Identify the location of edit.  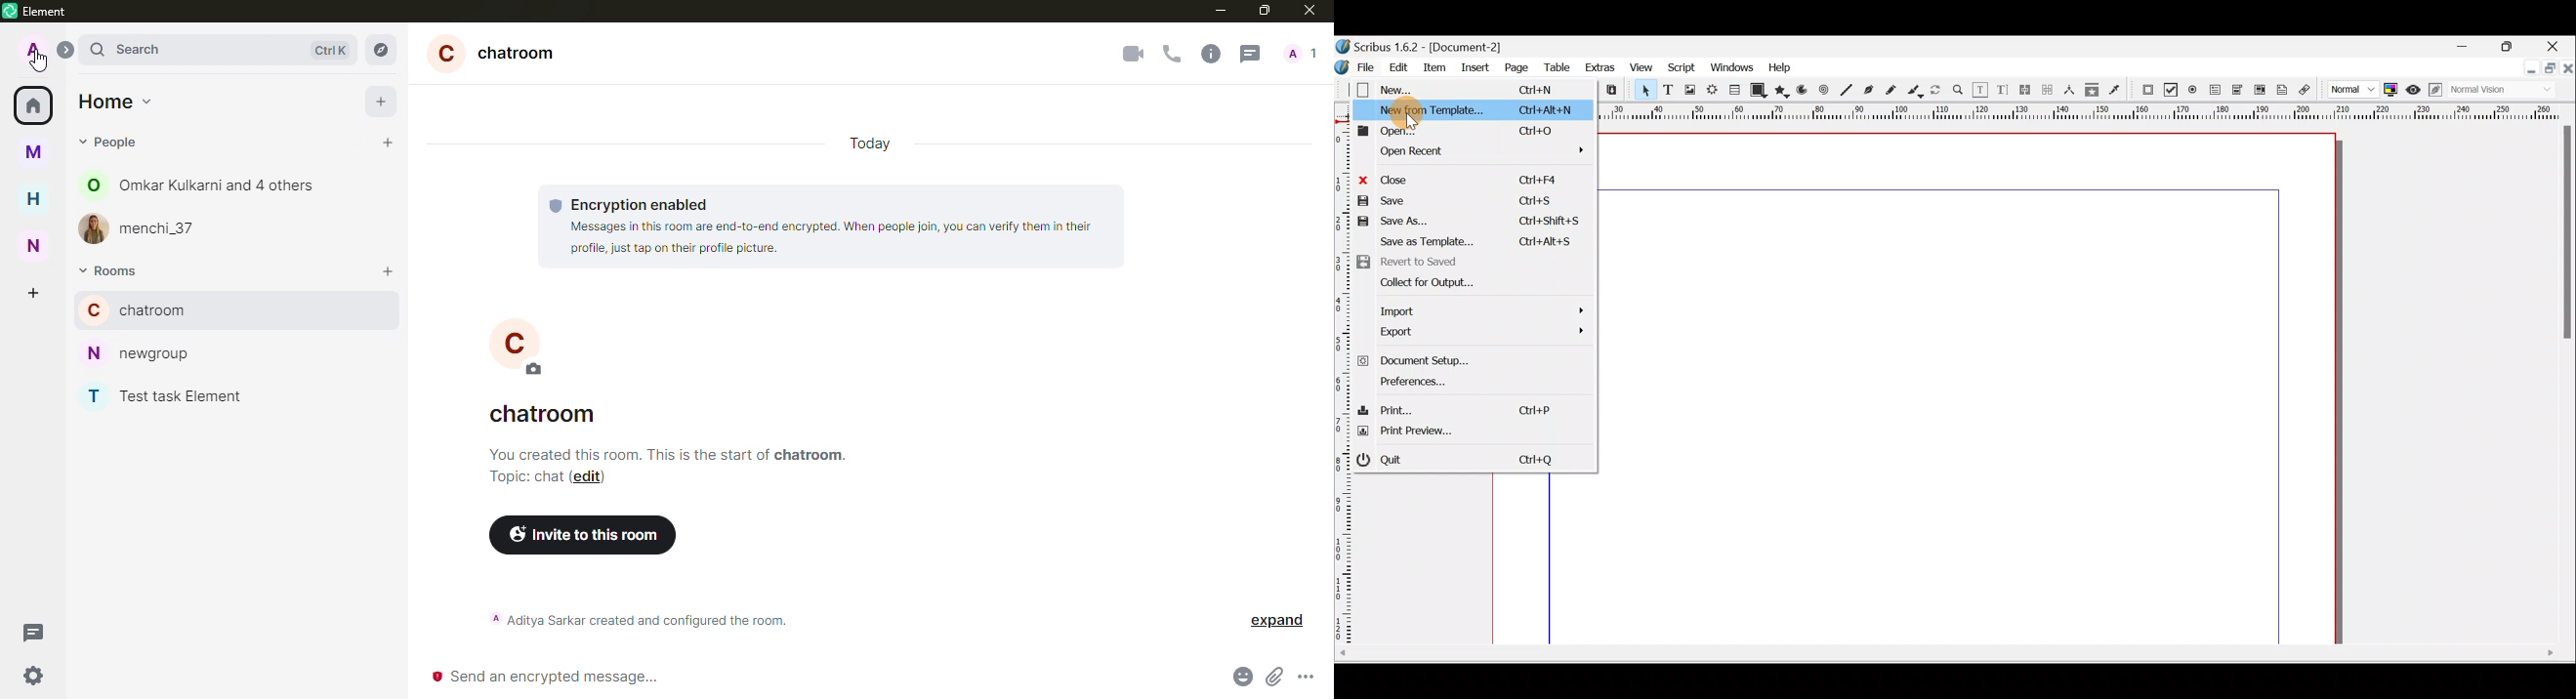
(587, 477).